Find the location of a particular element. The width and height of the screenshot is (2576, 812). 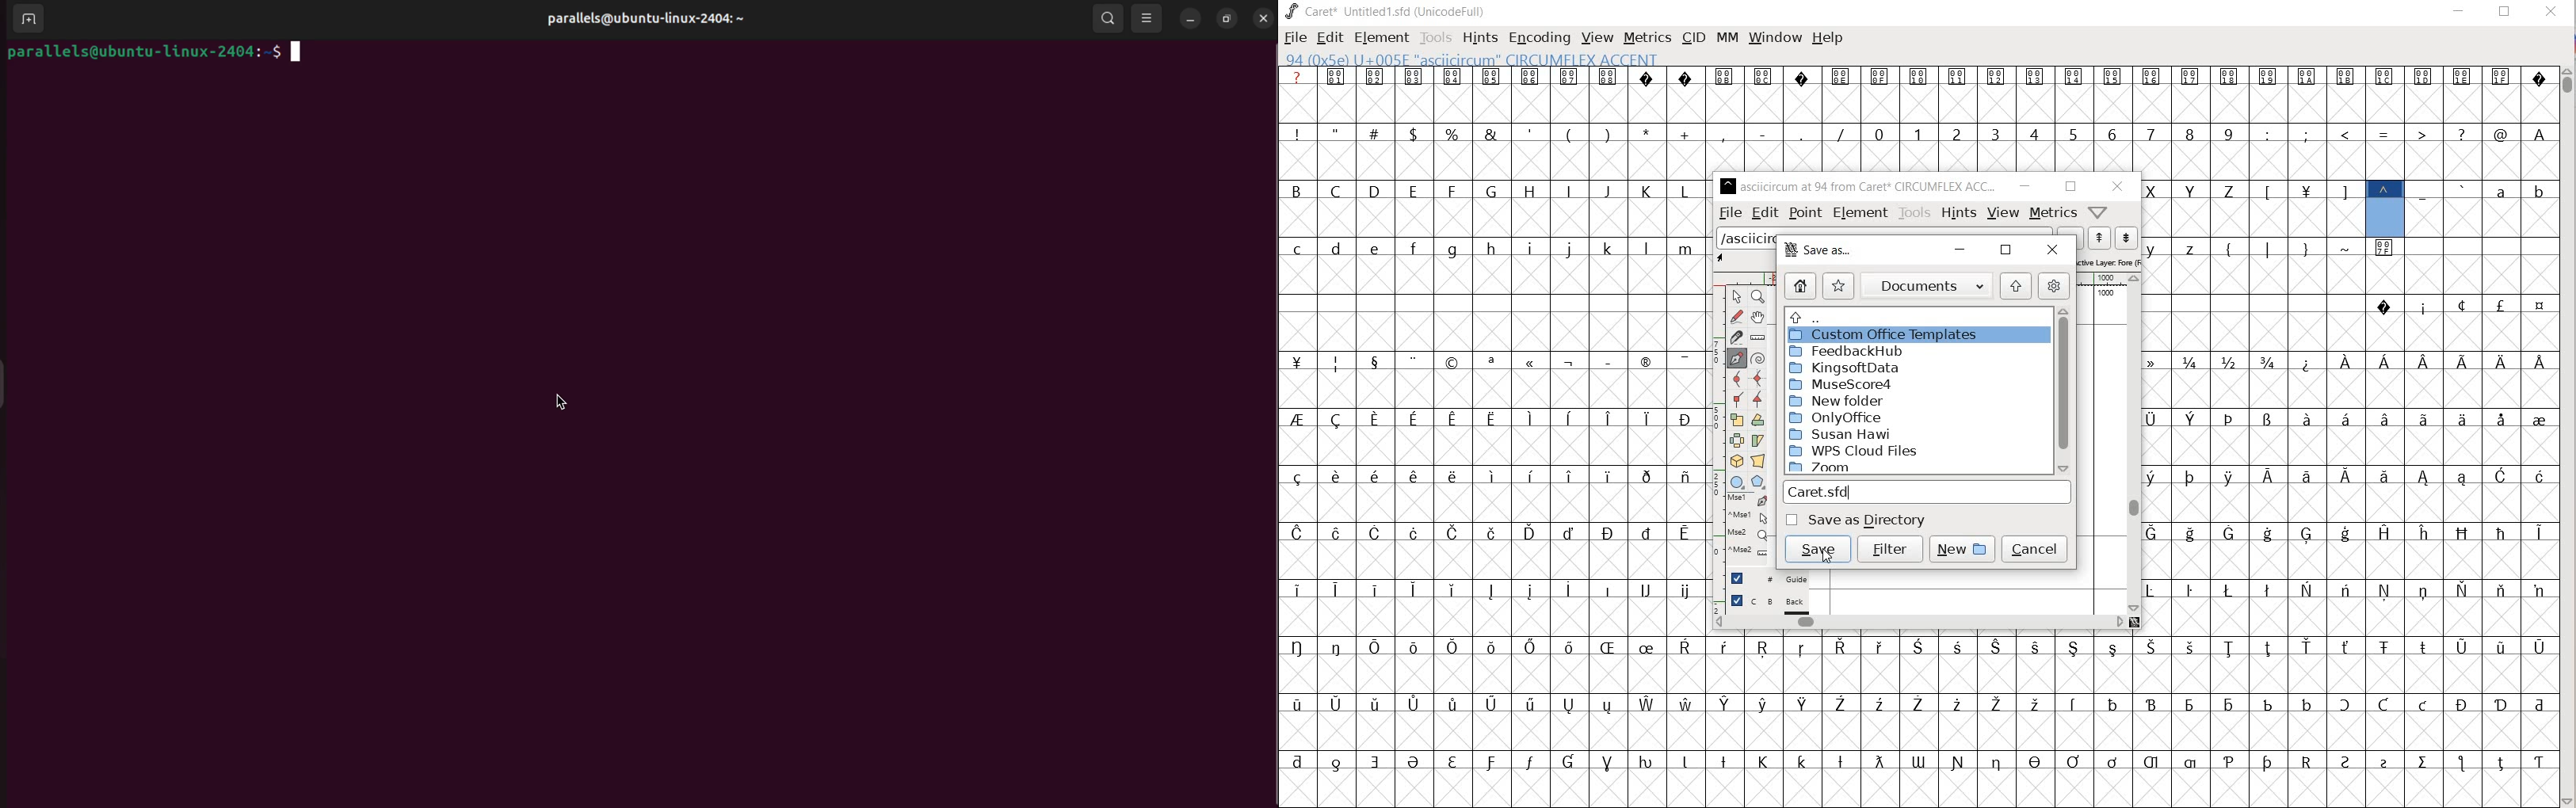

file is located at coordinates (1730, 214).